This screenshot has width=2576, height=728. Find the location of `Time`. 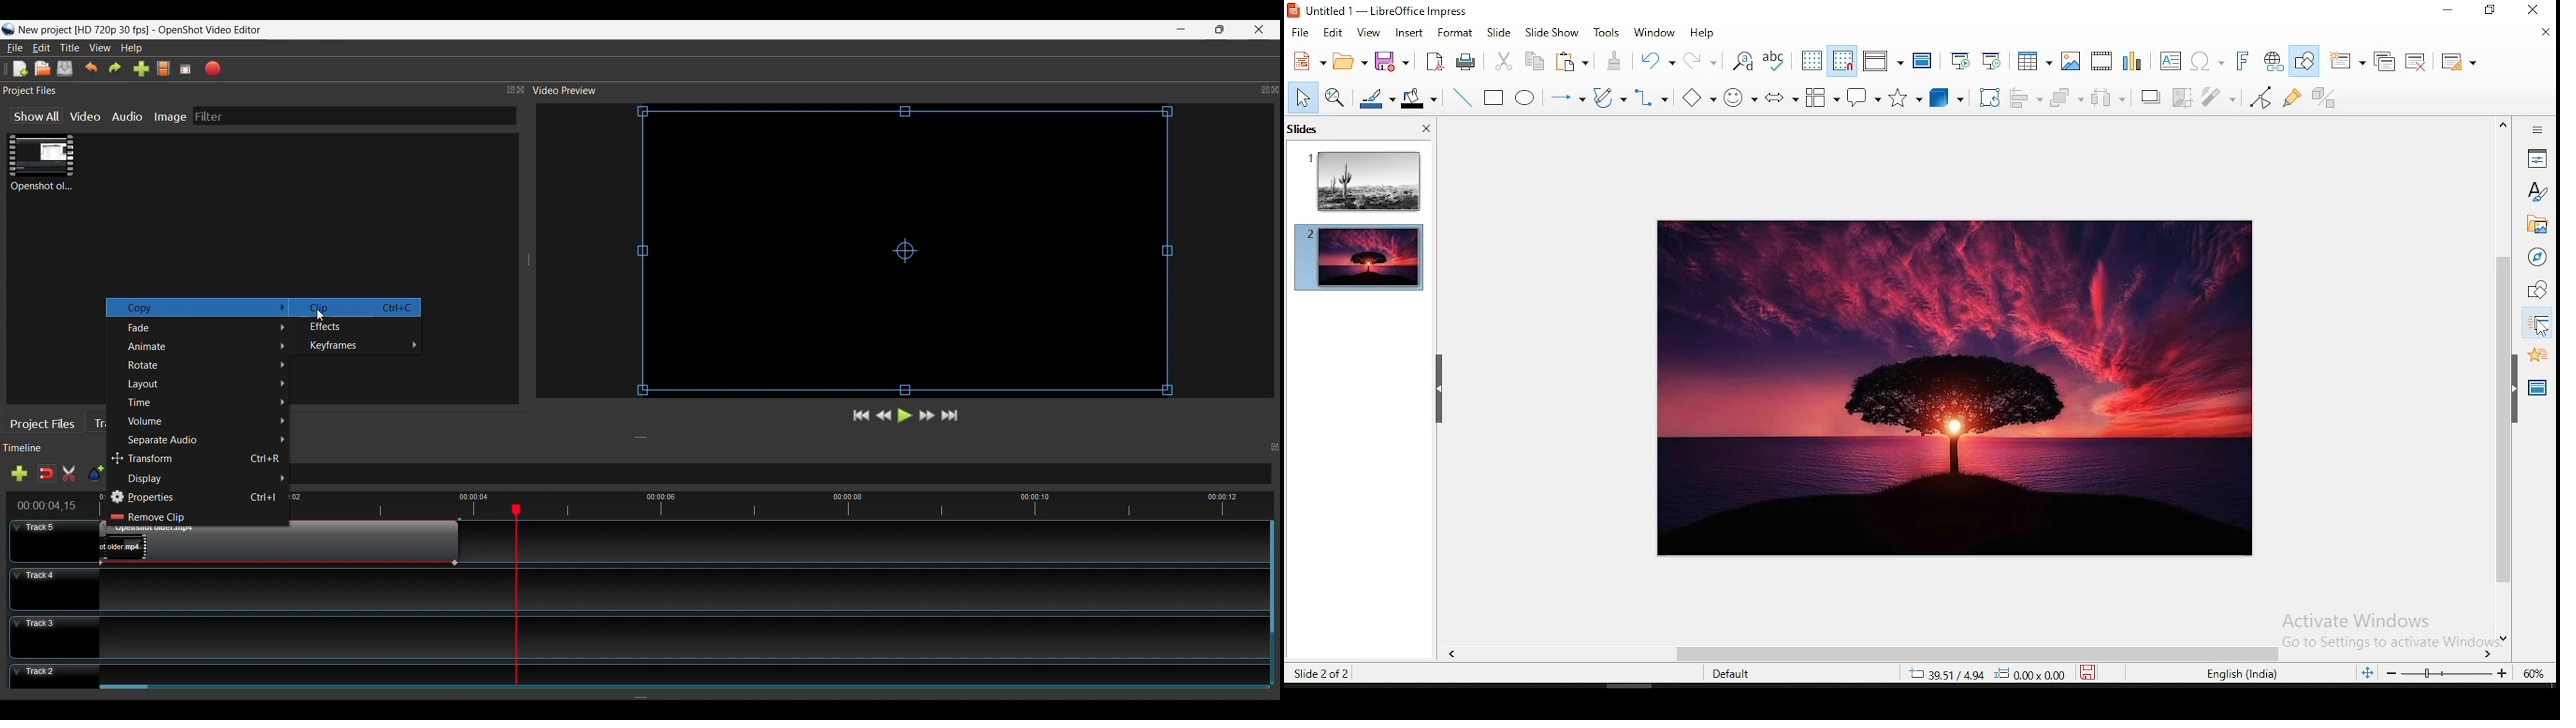

Time is located at coordinates (206, 402).